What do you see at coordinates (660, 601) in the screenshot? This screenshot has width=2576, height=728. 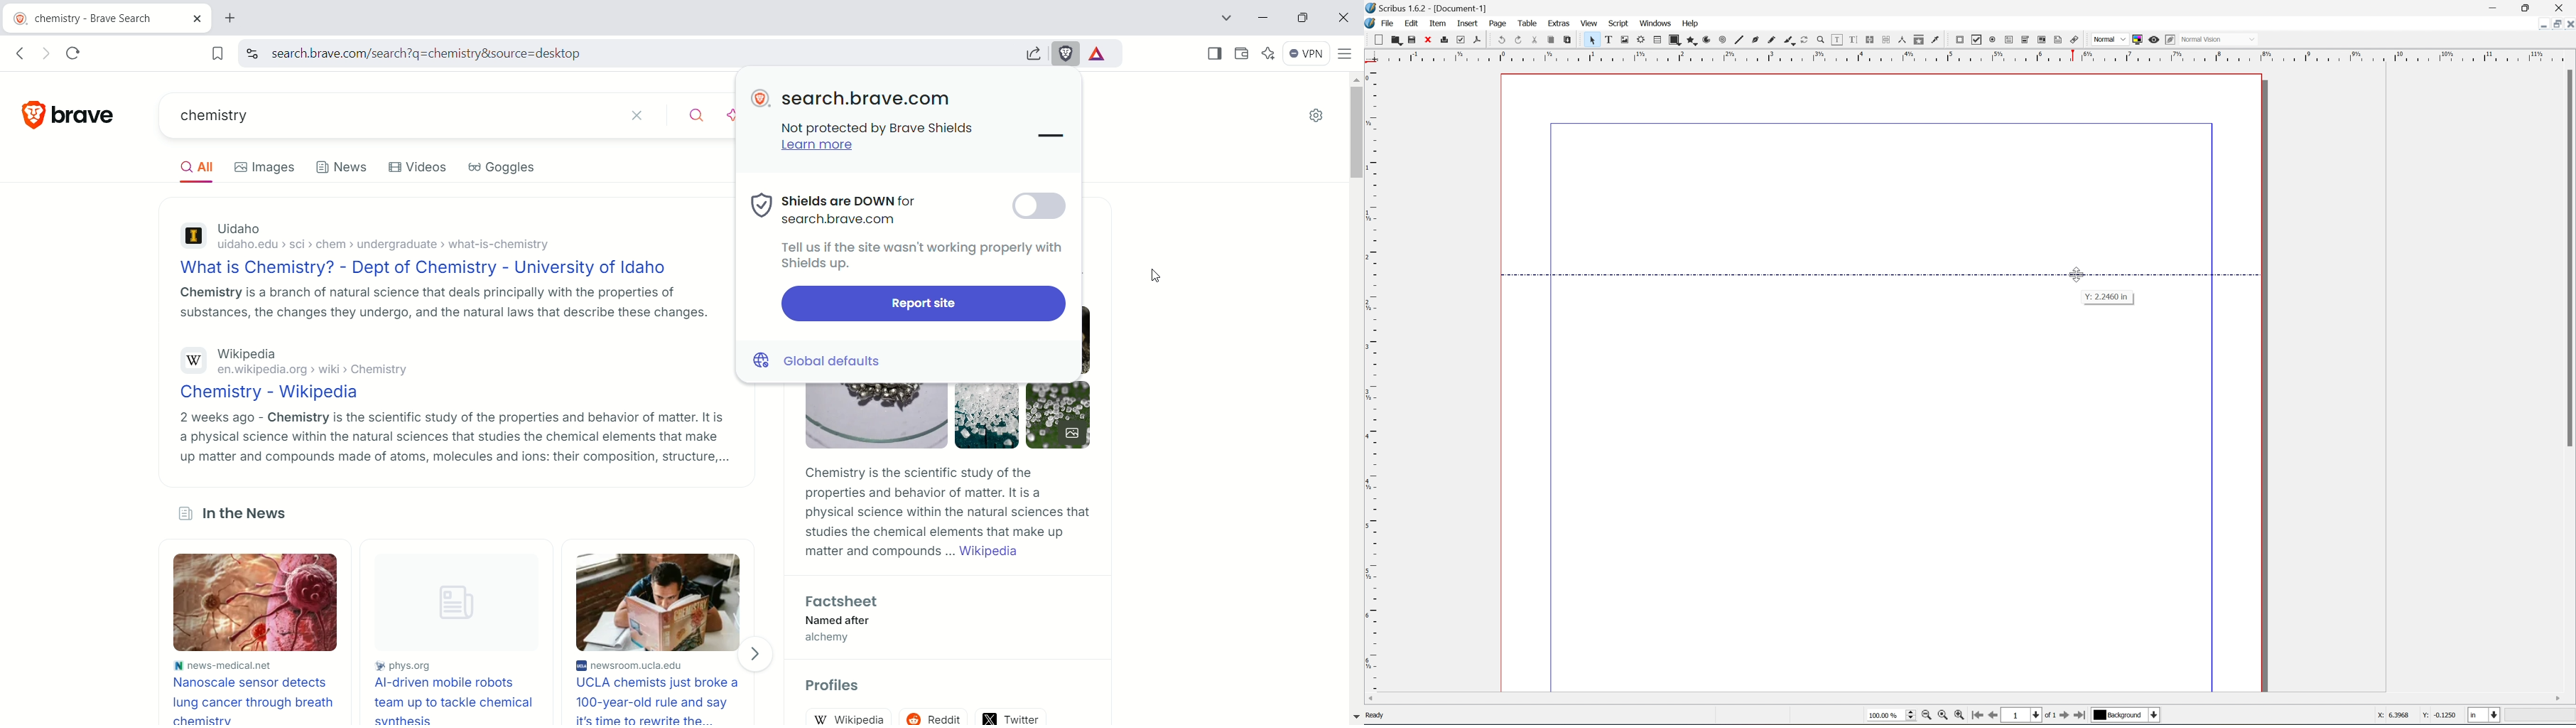 I see `image of a person reading a book` at bounding box center [660, 601].